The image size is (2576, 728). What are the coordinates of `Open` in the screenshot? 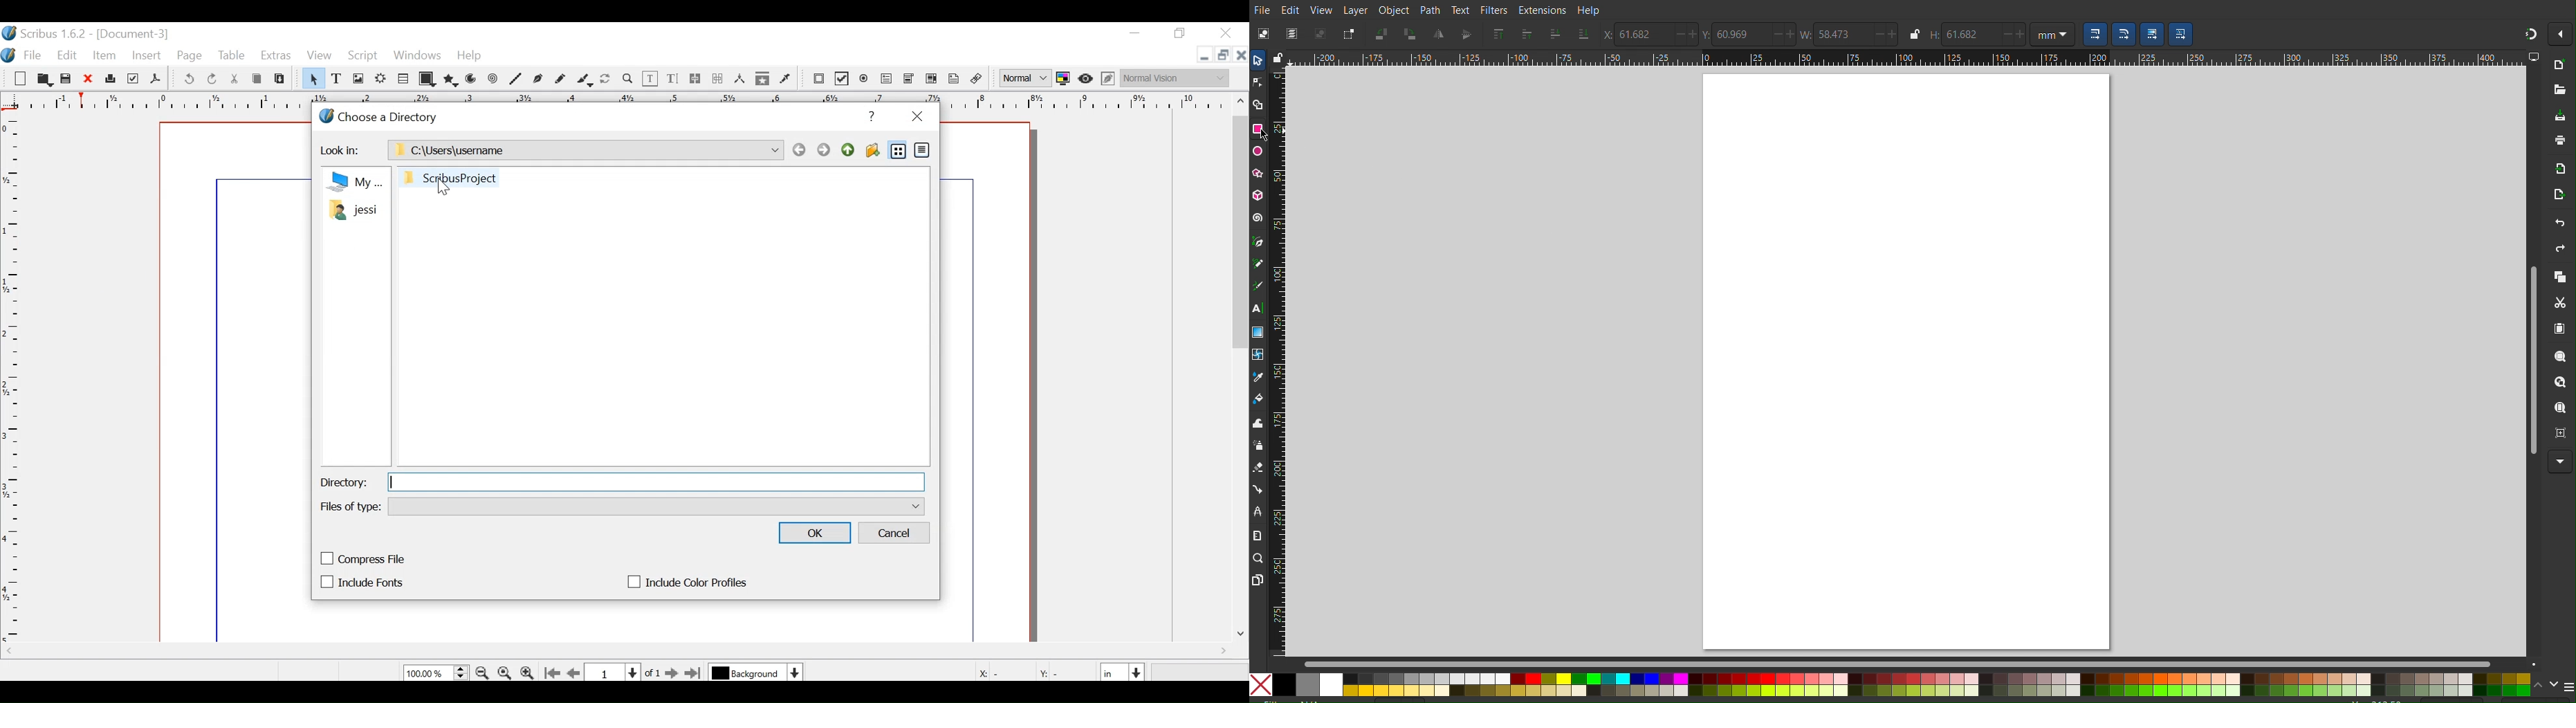 It's located at (2559, 91).